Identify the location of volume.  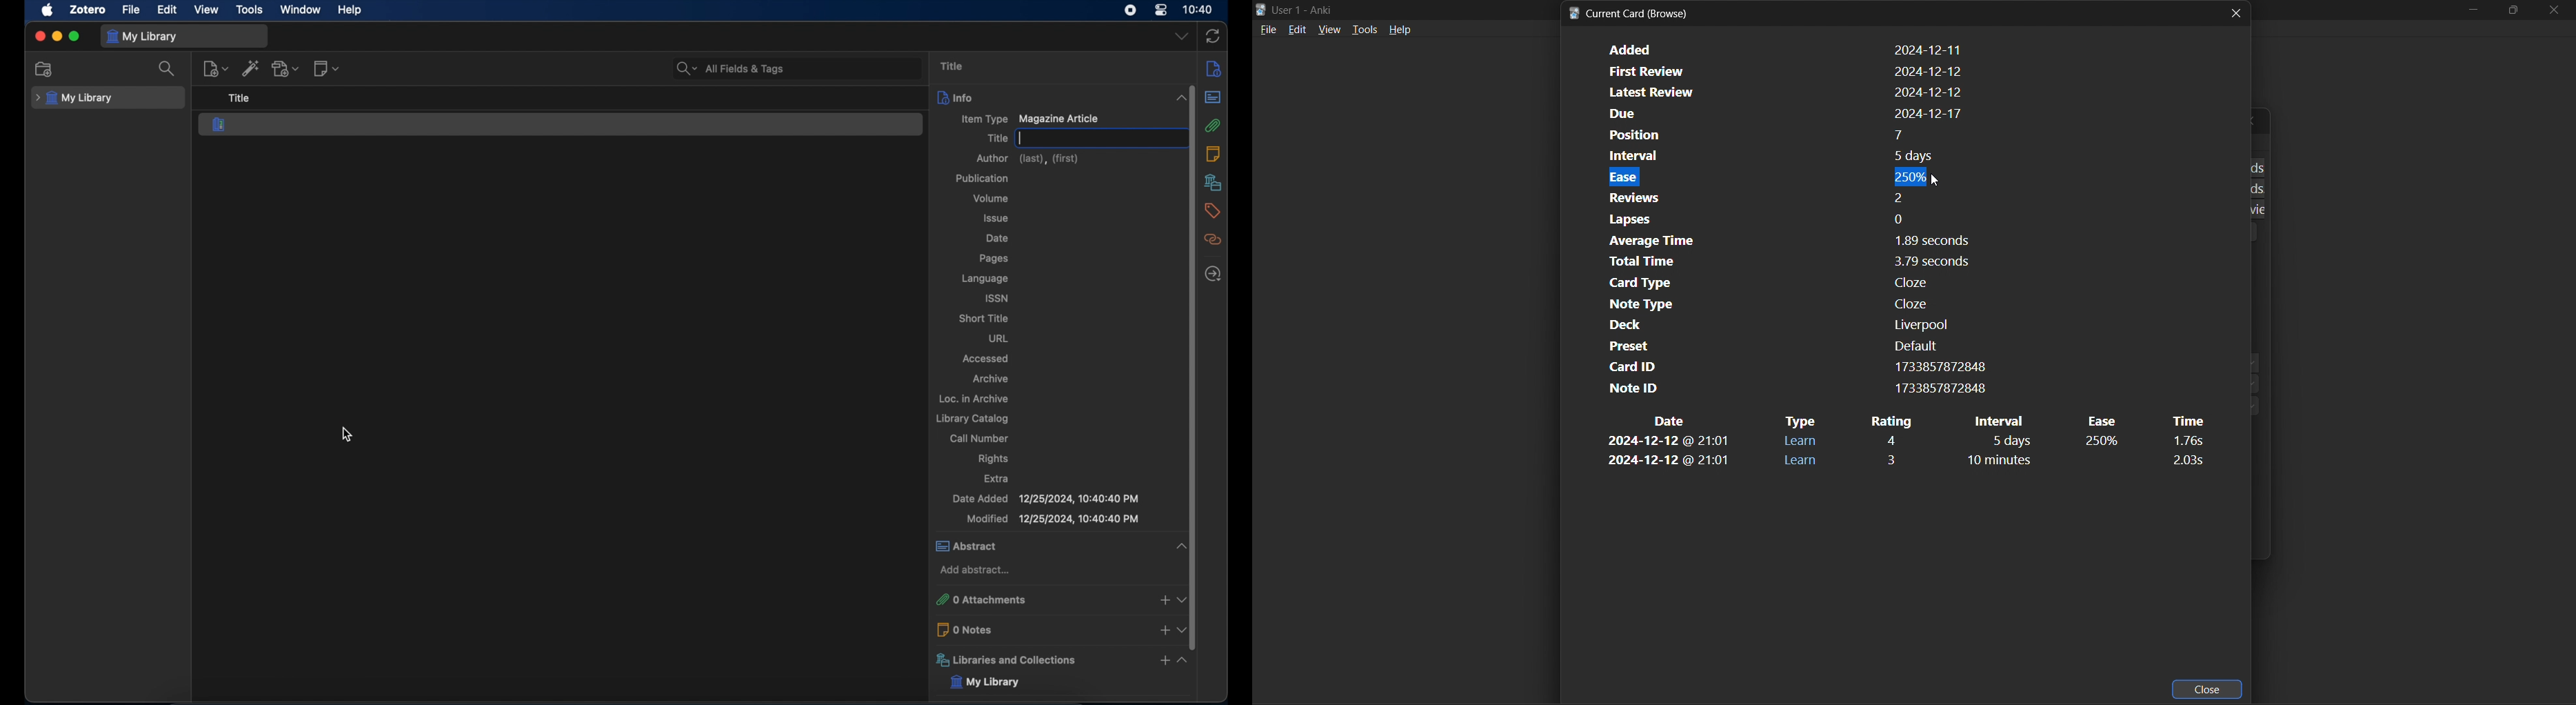
(991, 198).